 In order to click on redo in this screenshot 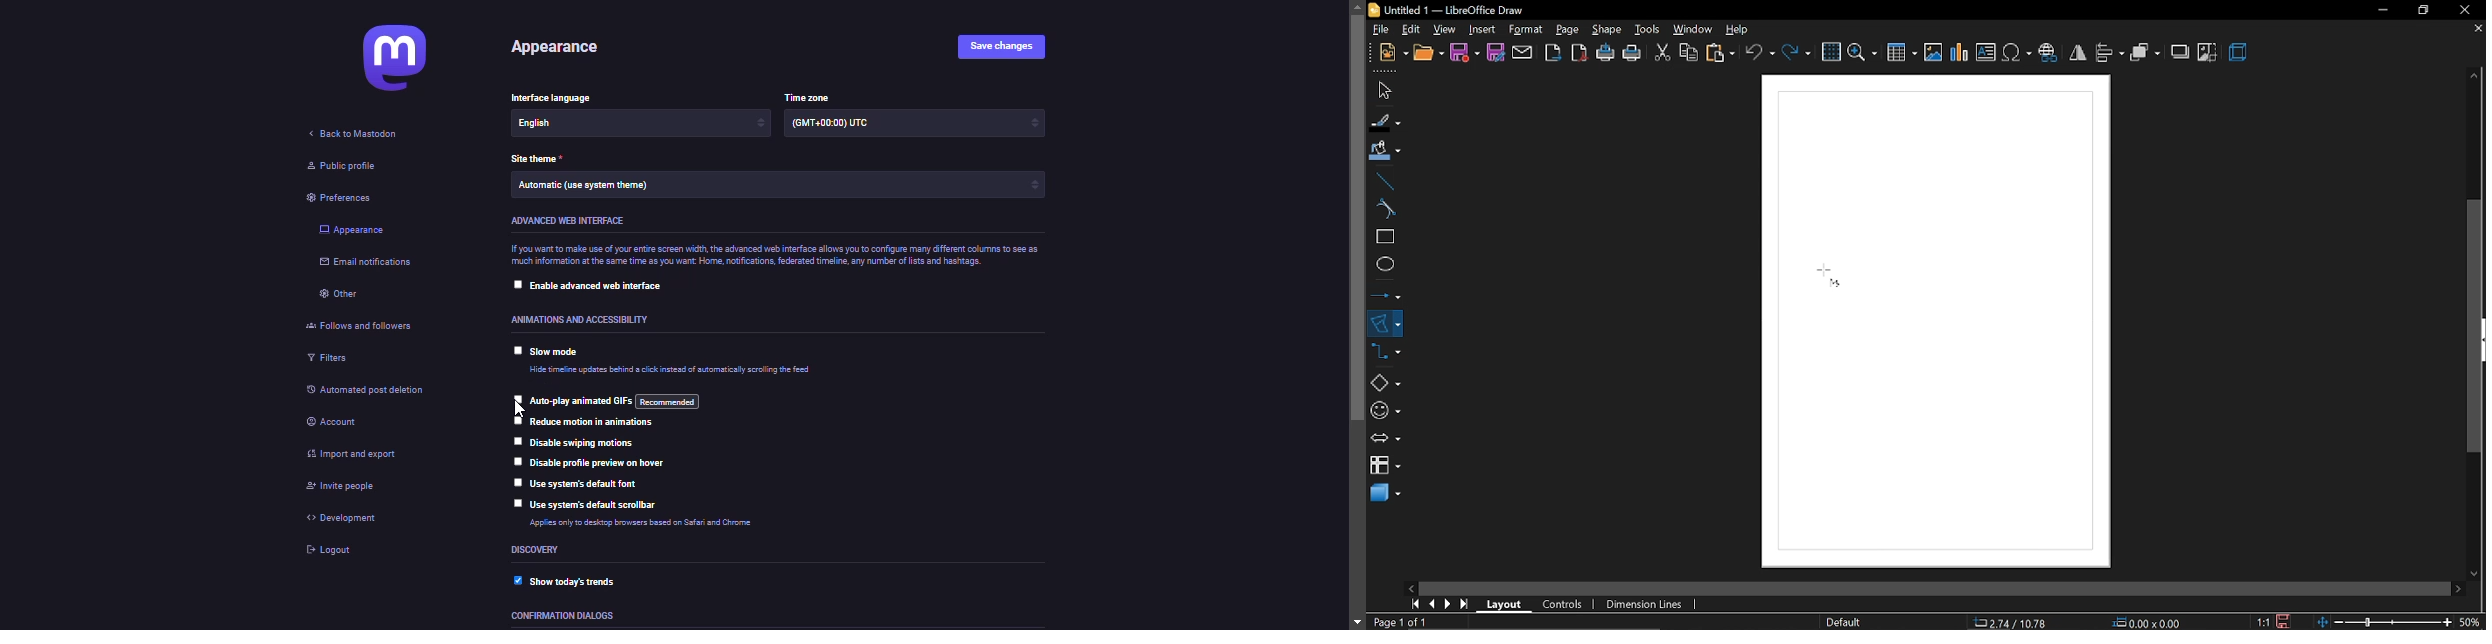, I will do `click(1796, 51)`.